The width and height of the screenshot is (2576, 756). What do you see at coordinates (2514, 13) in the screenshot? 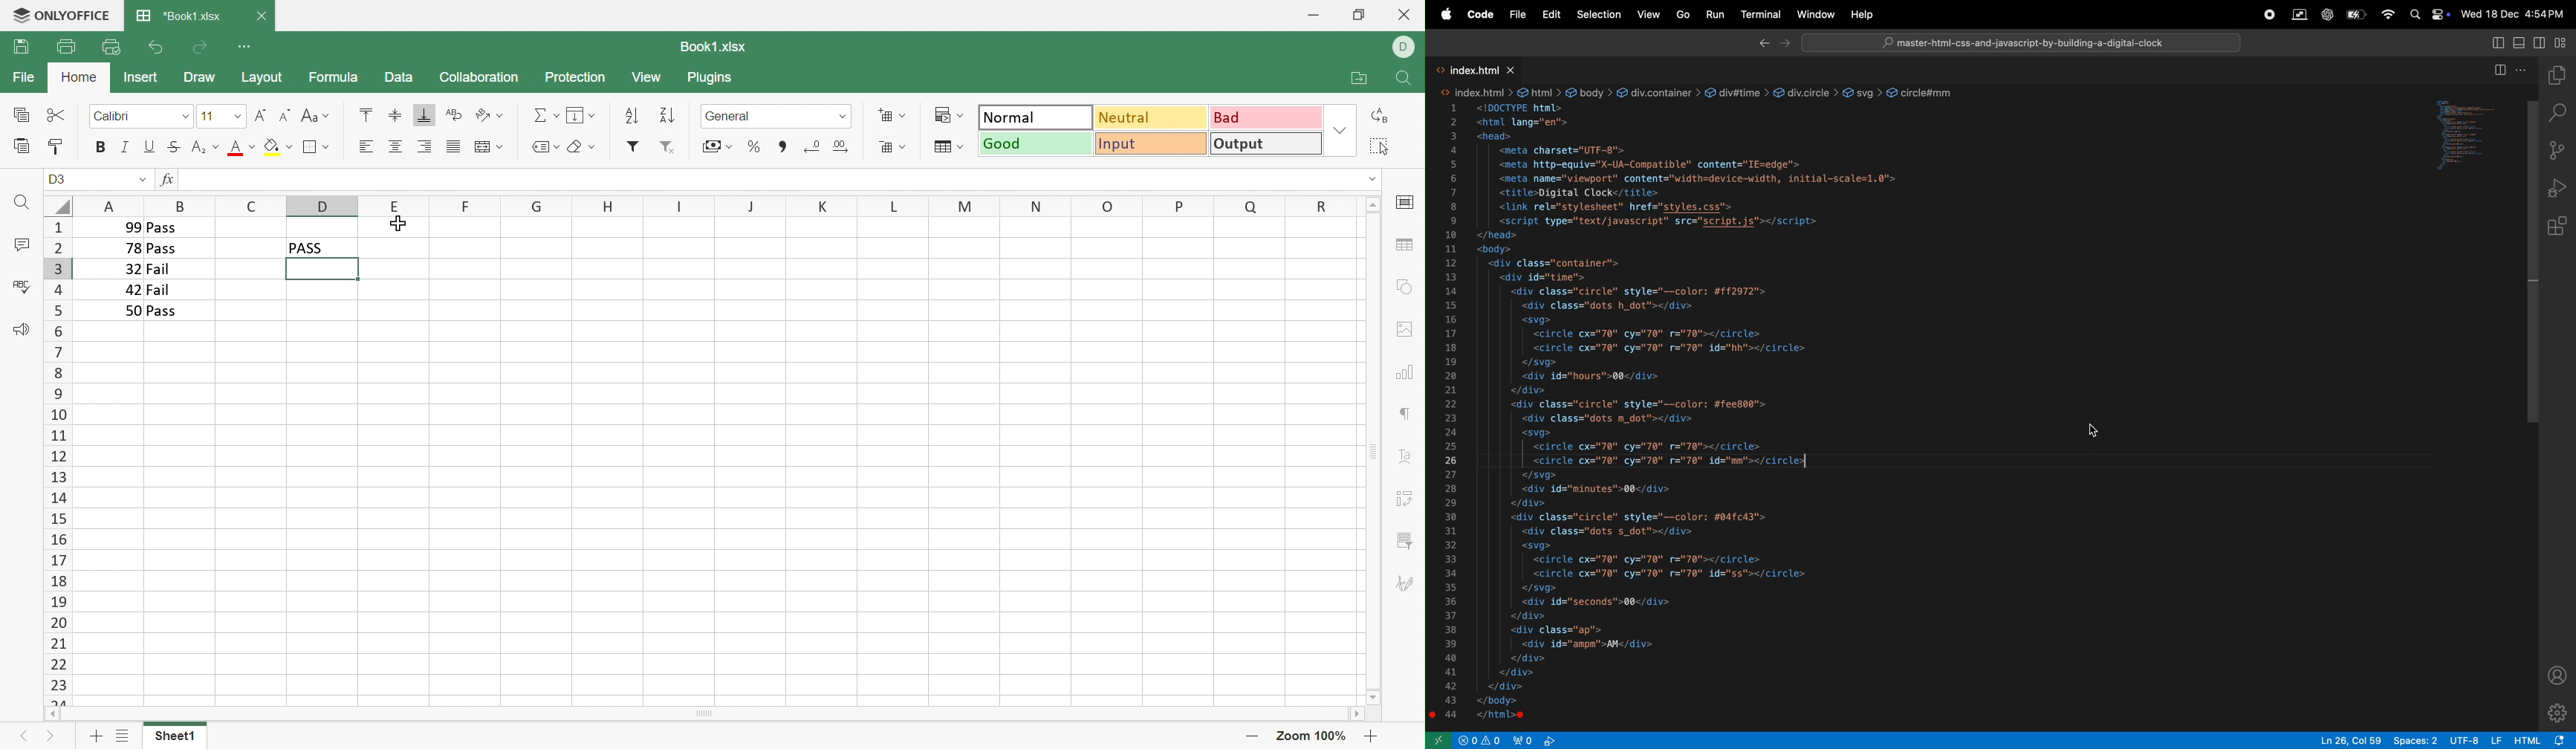
I see `Wed 18 Dec 4:54PM` at bounding box center [2514, 13].